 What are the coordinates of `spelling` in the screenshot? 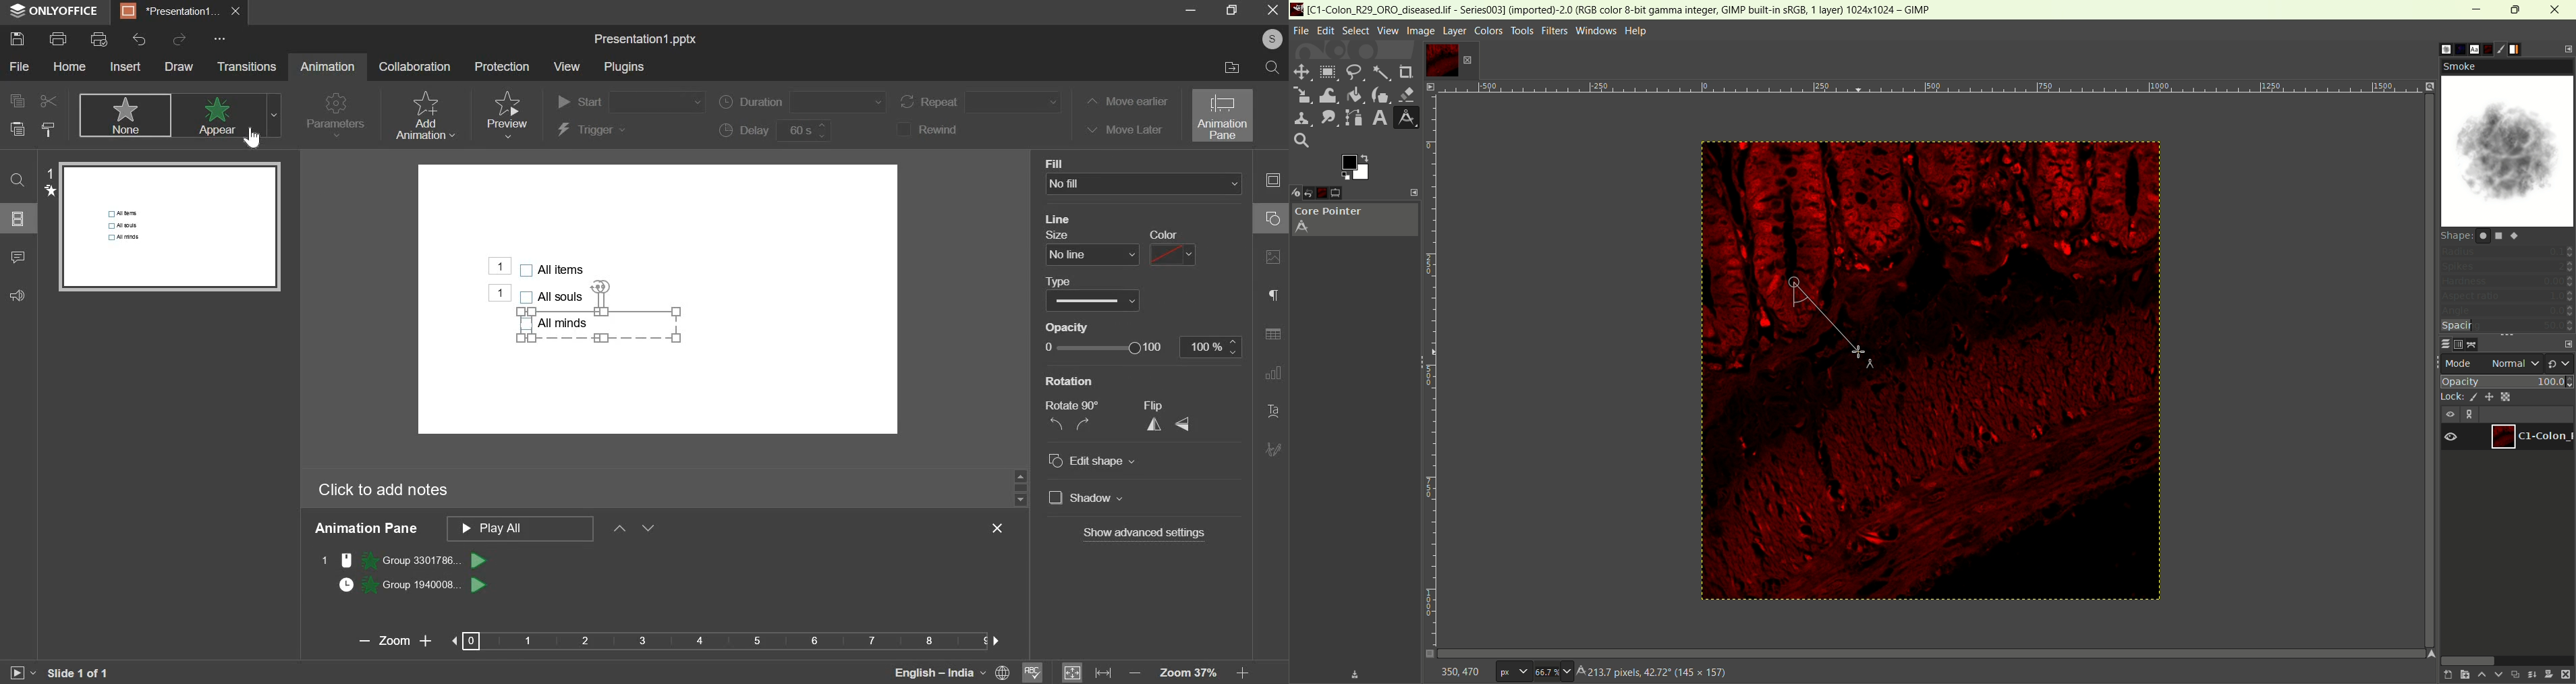 It's located at (1033, 671).